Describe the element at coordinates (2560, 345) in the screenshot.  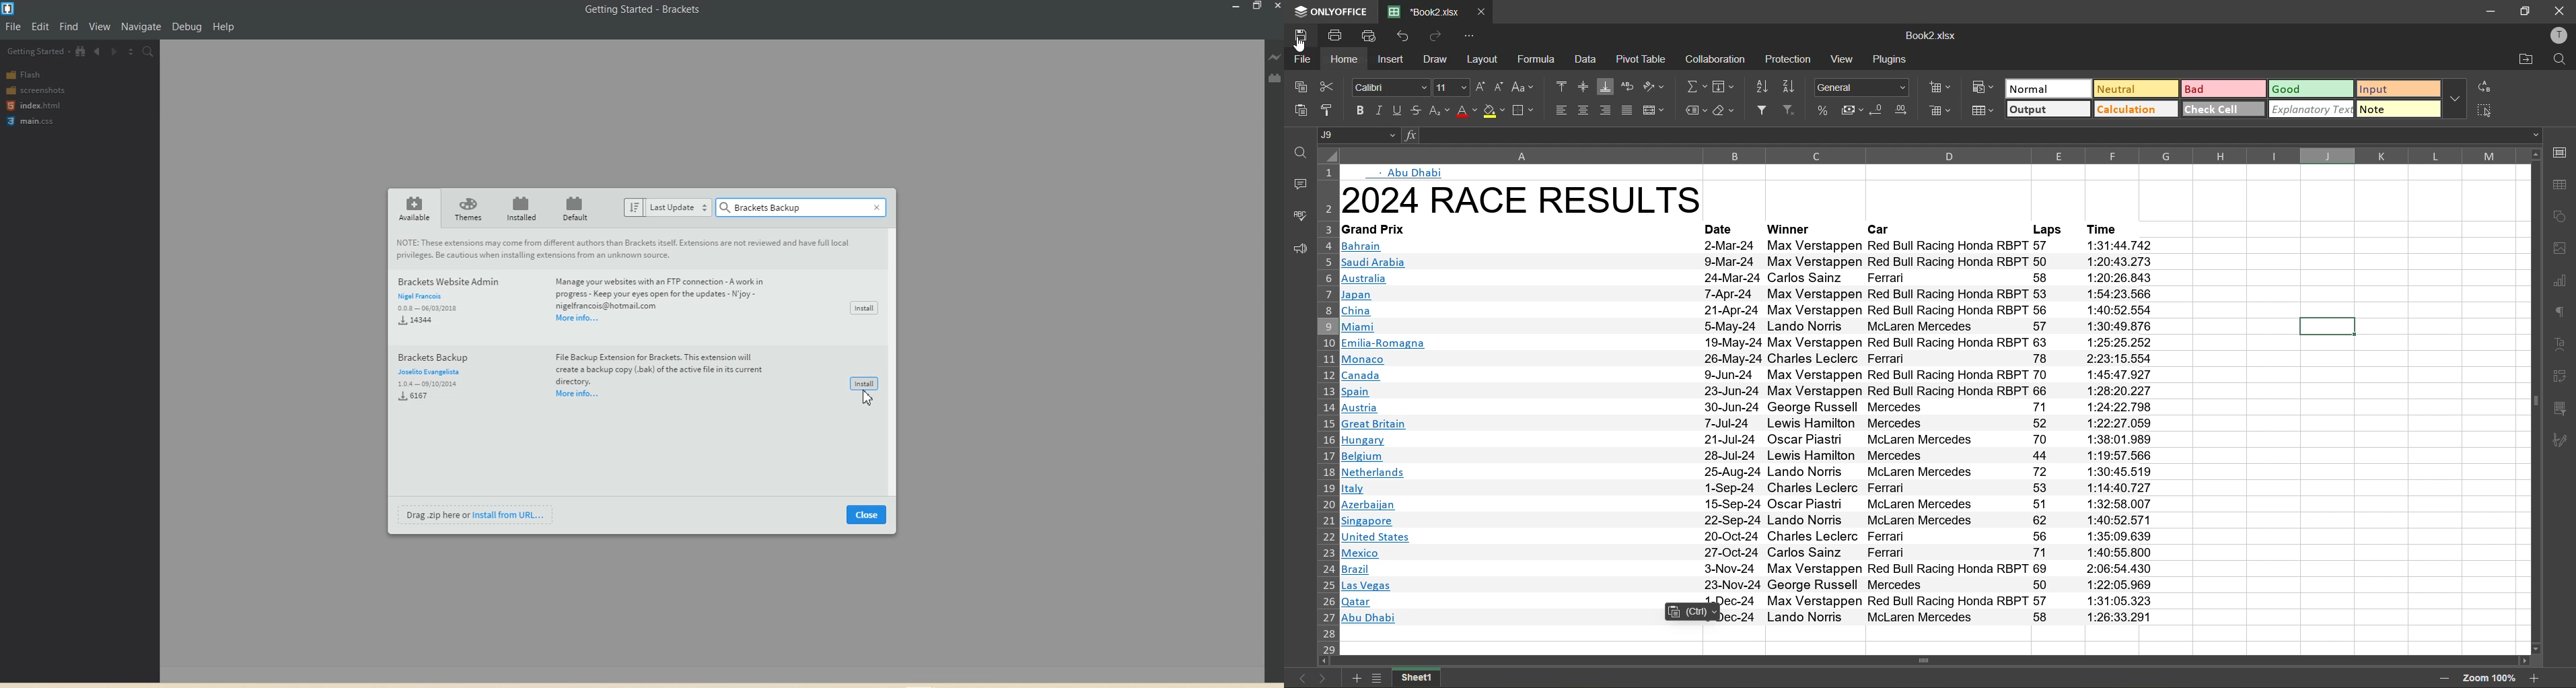
I see `text` at that location.